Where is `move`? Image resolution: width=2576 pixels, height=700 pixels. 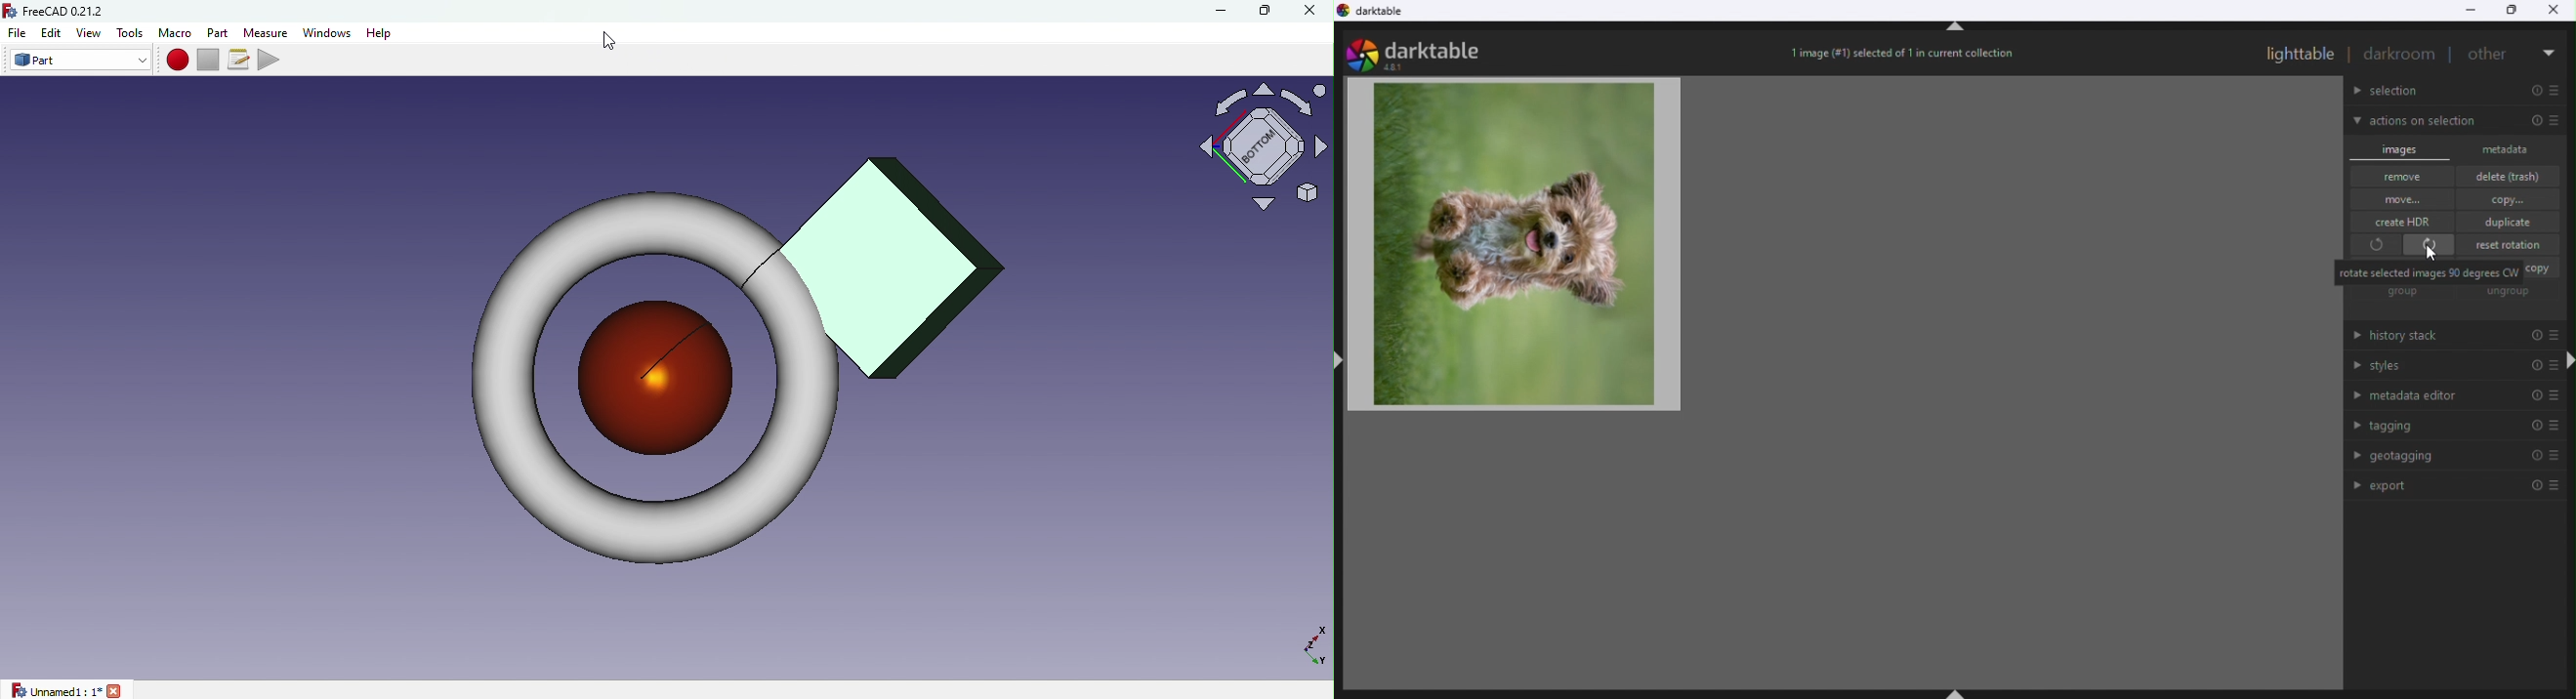
move is located at coordinates (2403, 199).